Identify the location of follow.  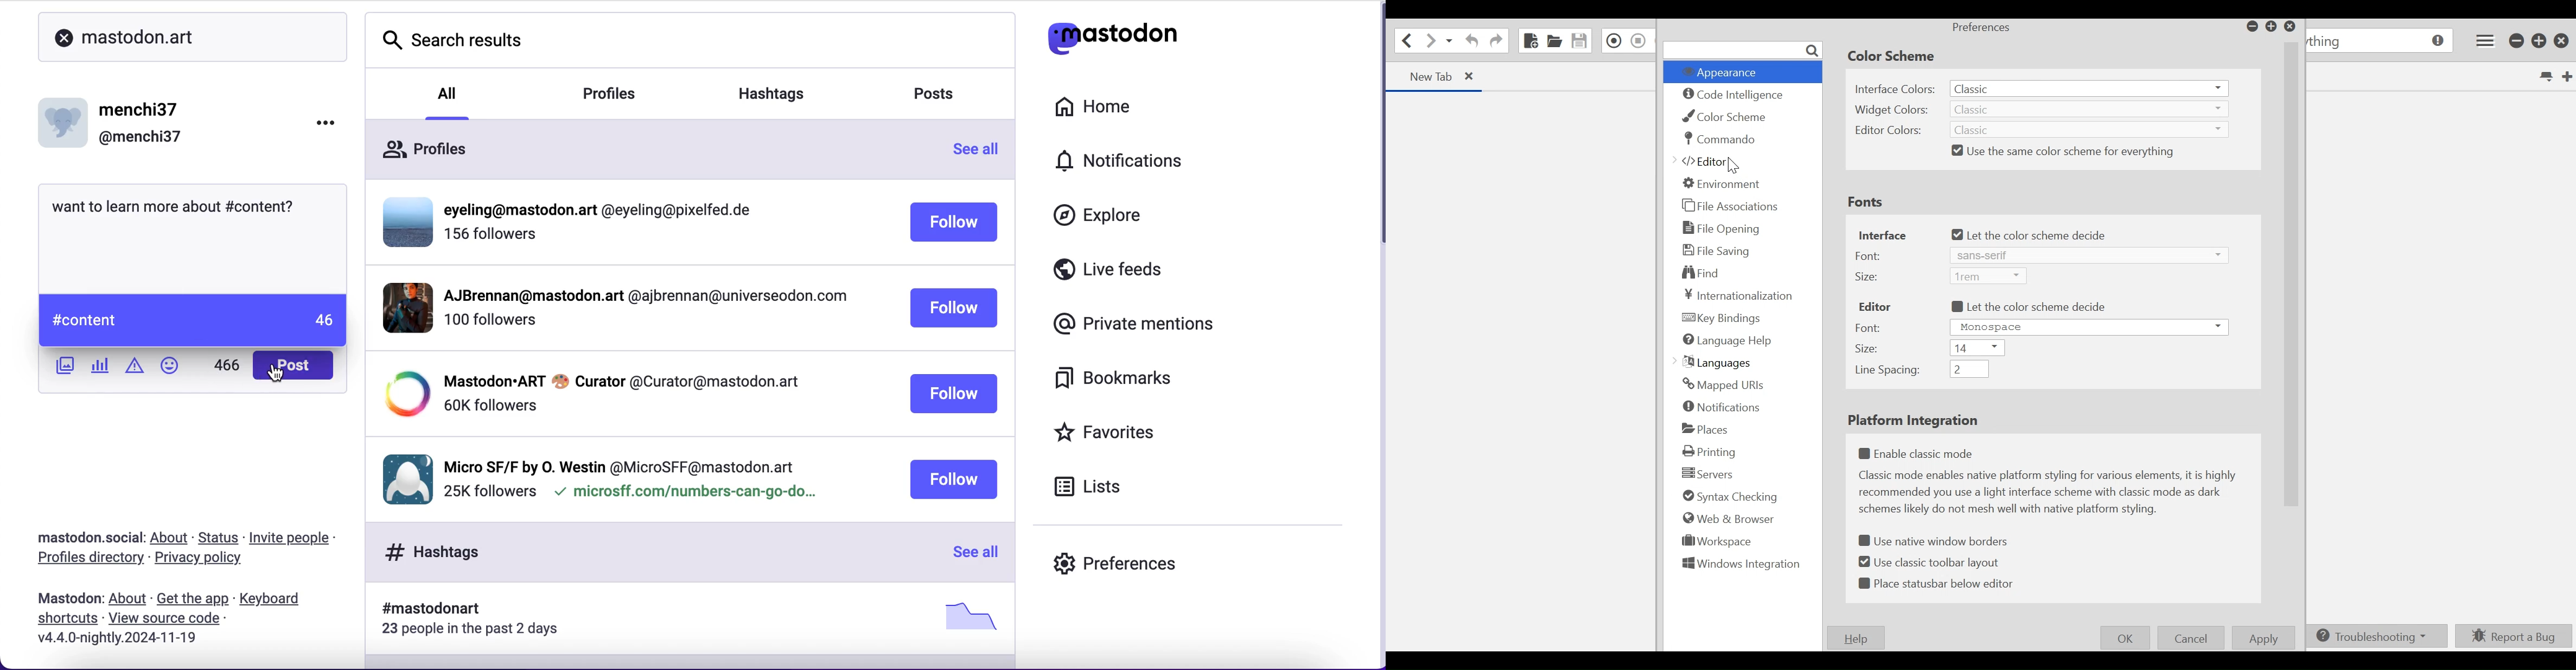
(954, 224).